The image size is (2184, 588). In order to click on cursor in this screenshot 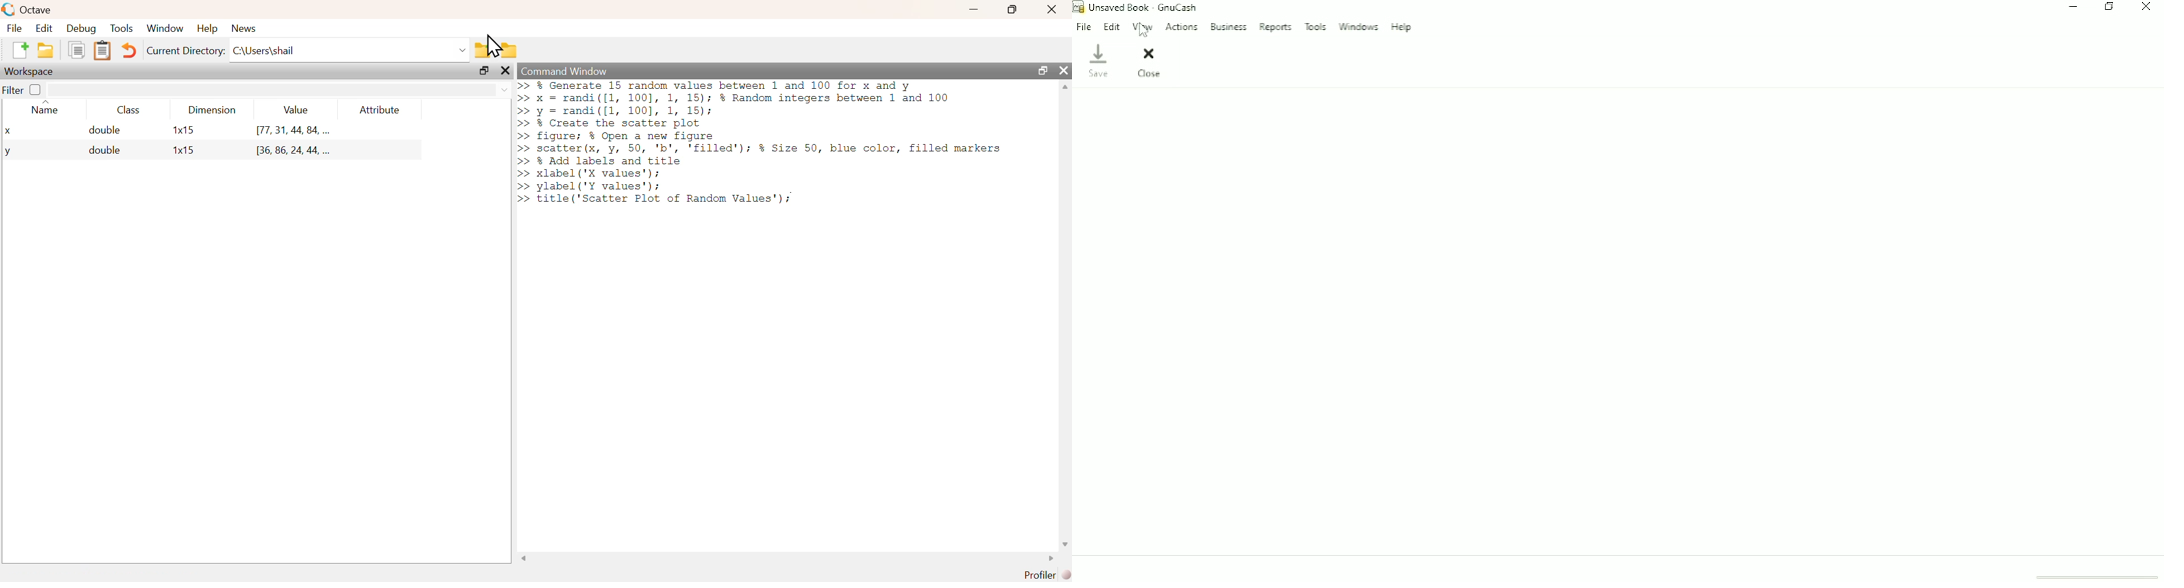, I will do `click(493, 45)`.